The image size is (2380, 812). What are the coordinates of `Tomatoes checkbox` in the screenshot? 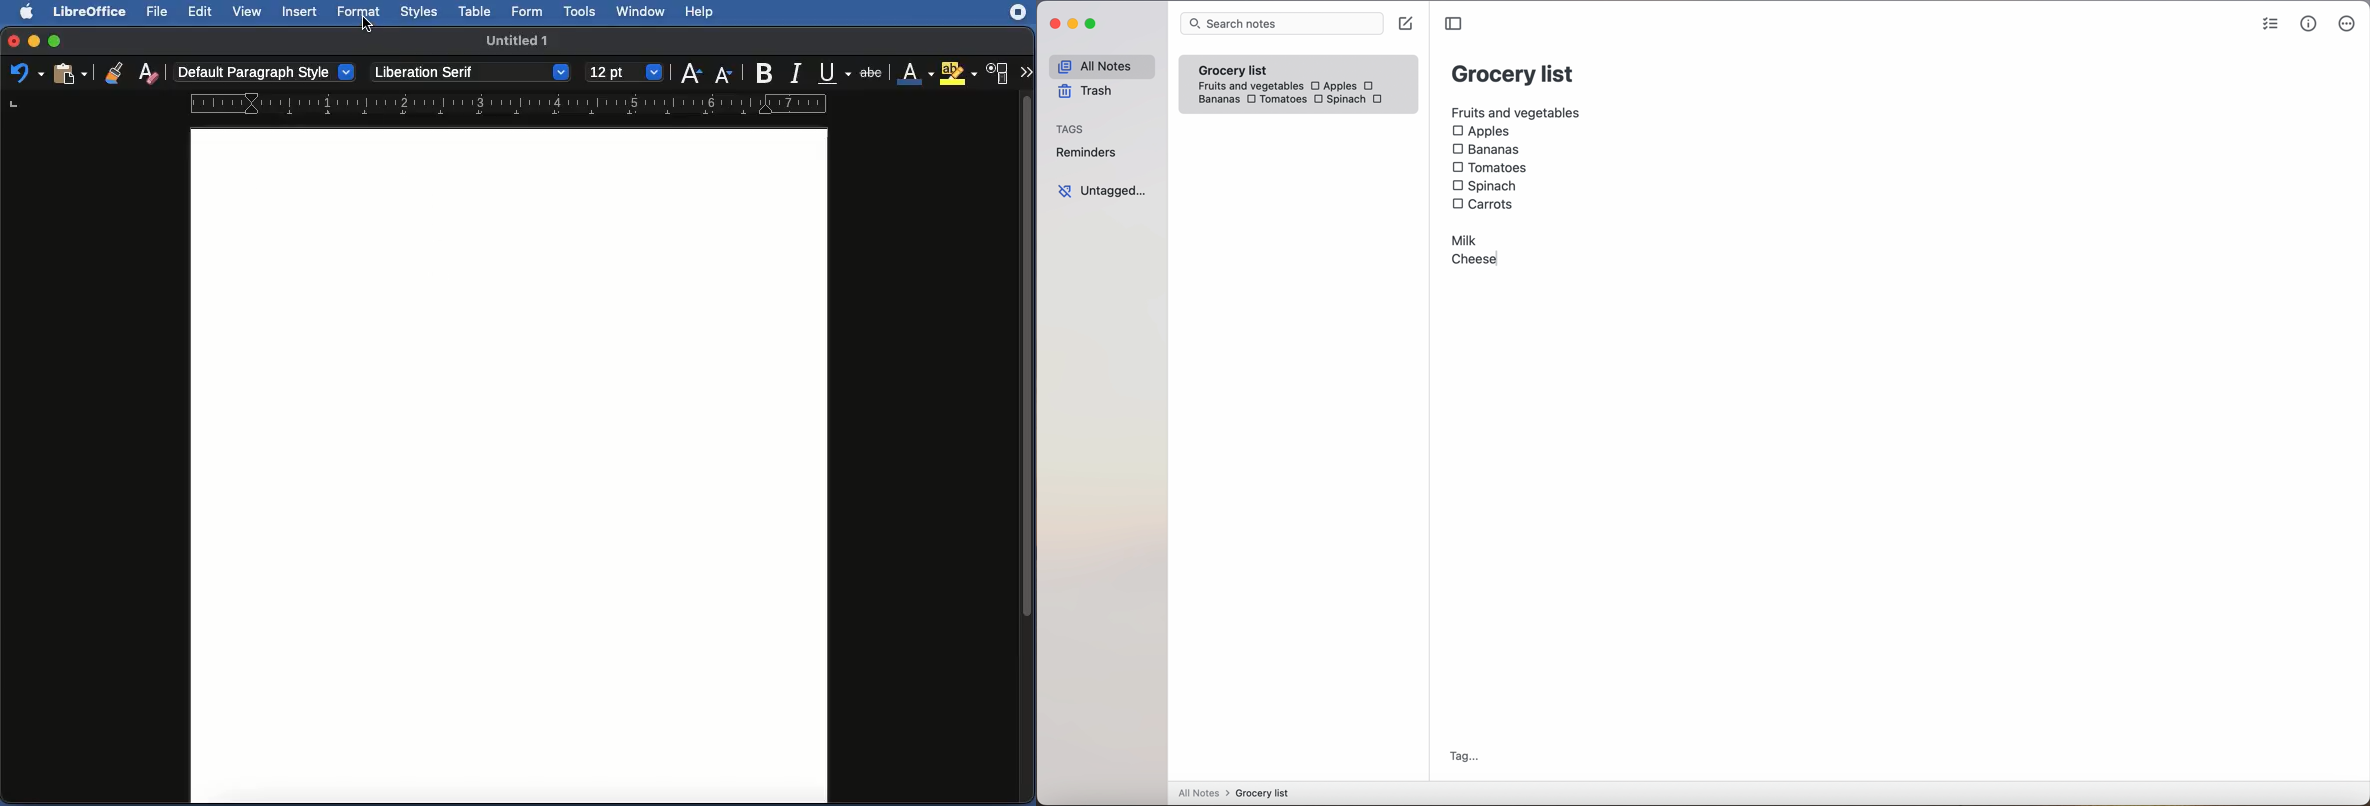 It's located at (1275, 100).